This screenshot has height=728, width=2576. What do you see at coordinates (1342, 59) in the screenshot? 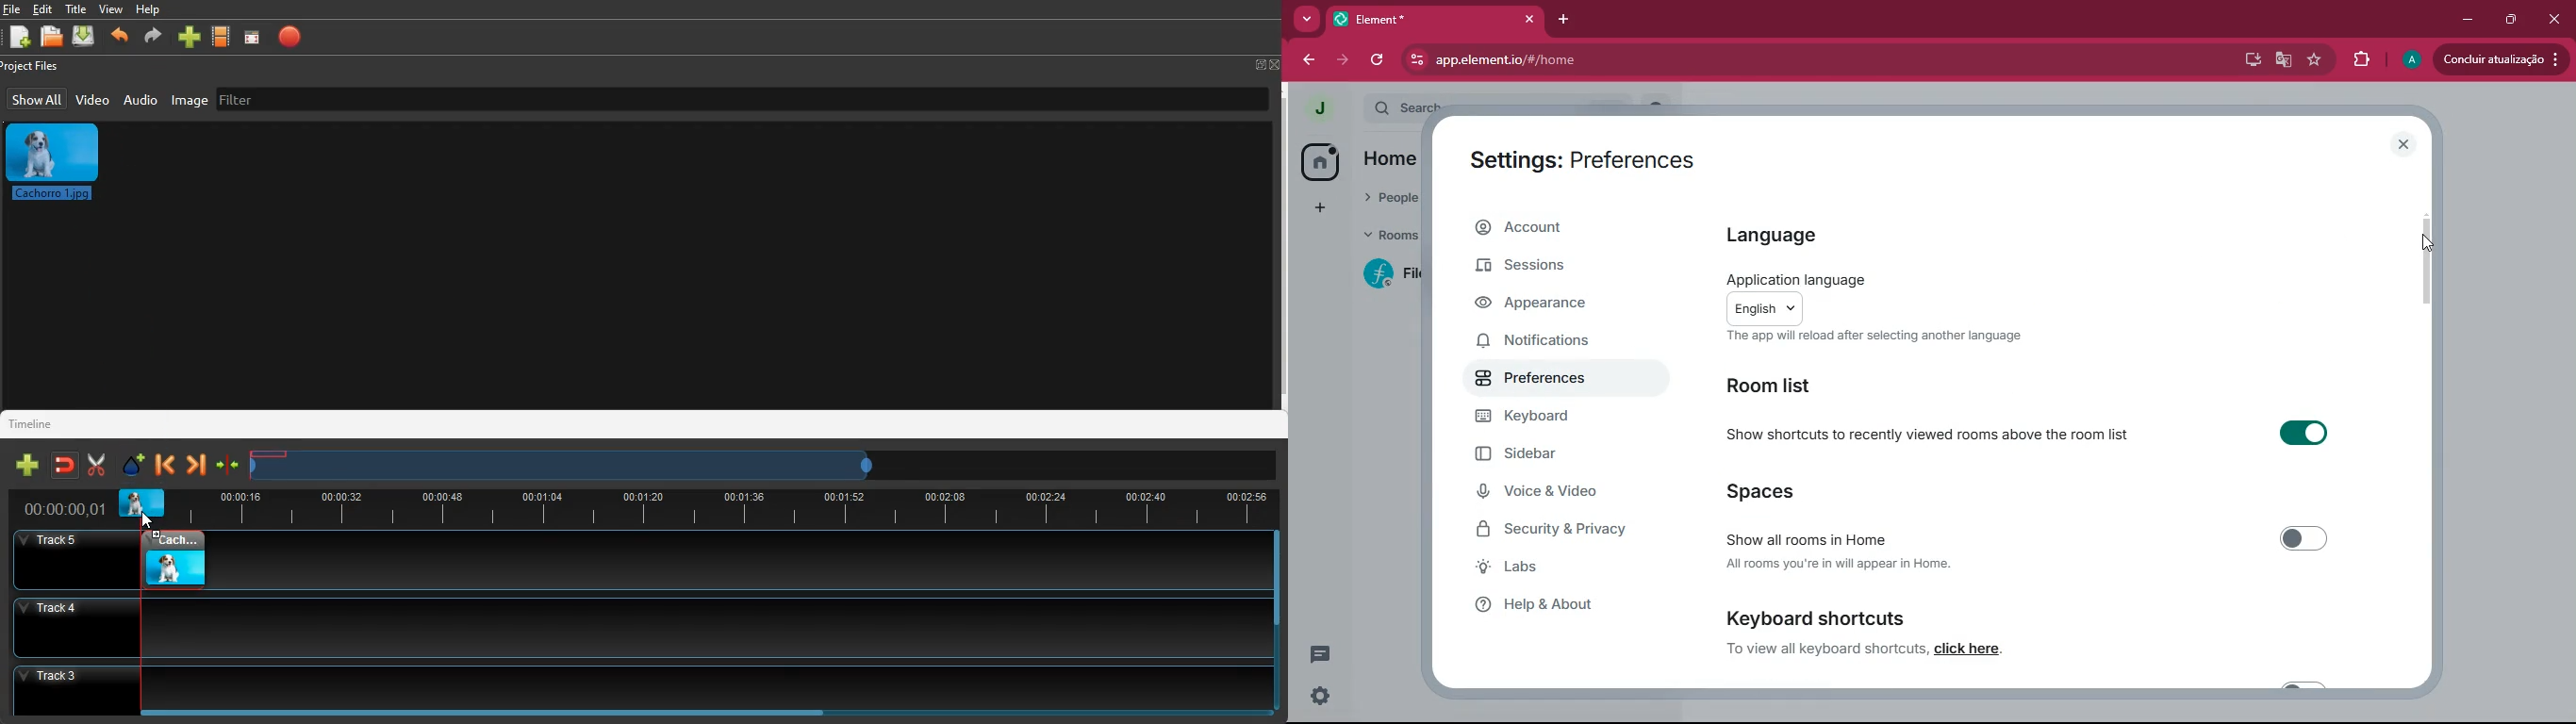
I see `forward` at bounding box center [1342, 59].